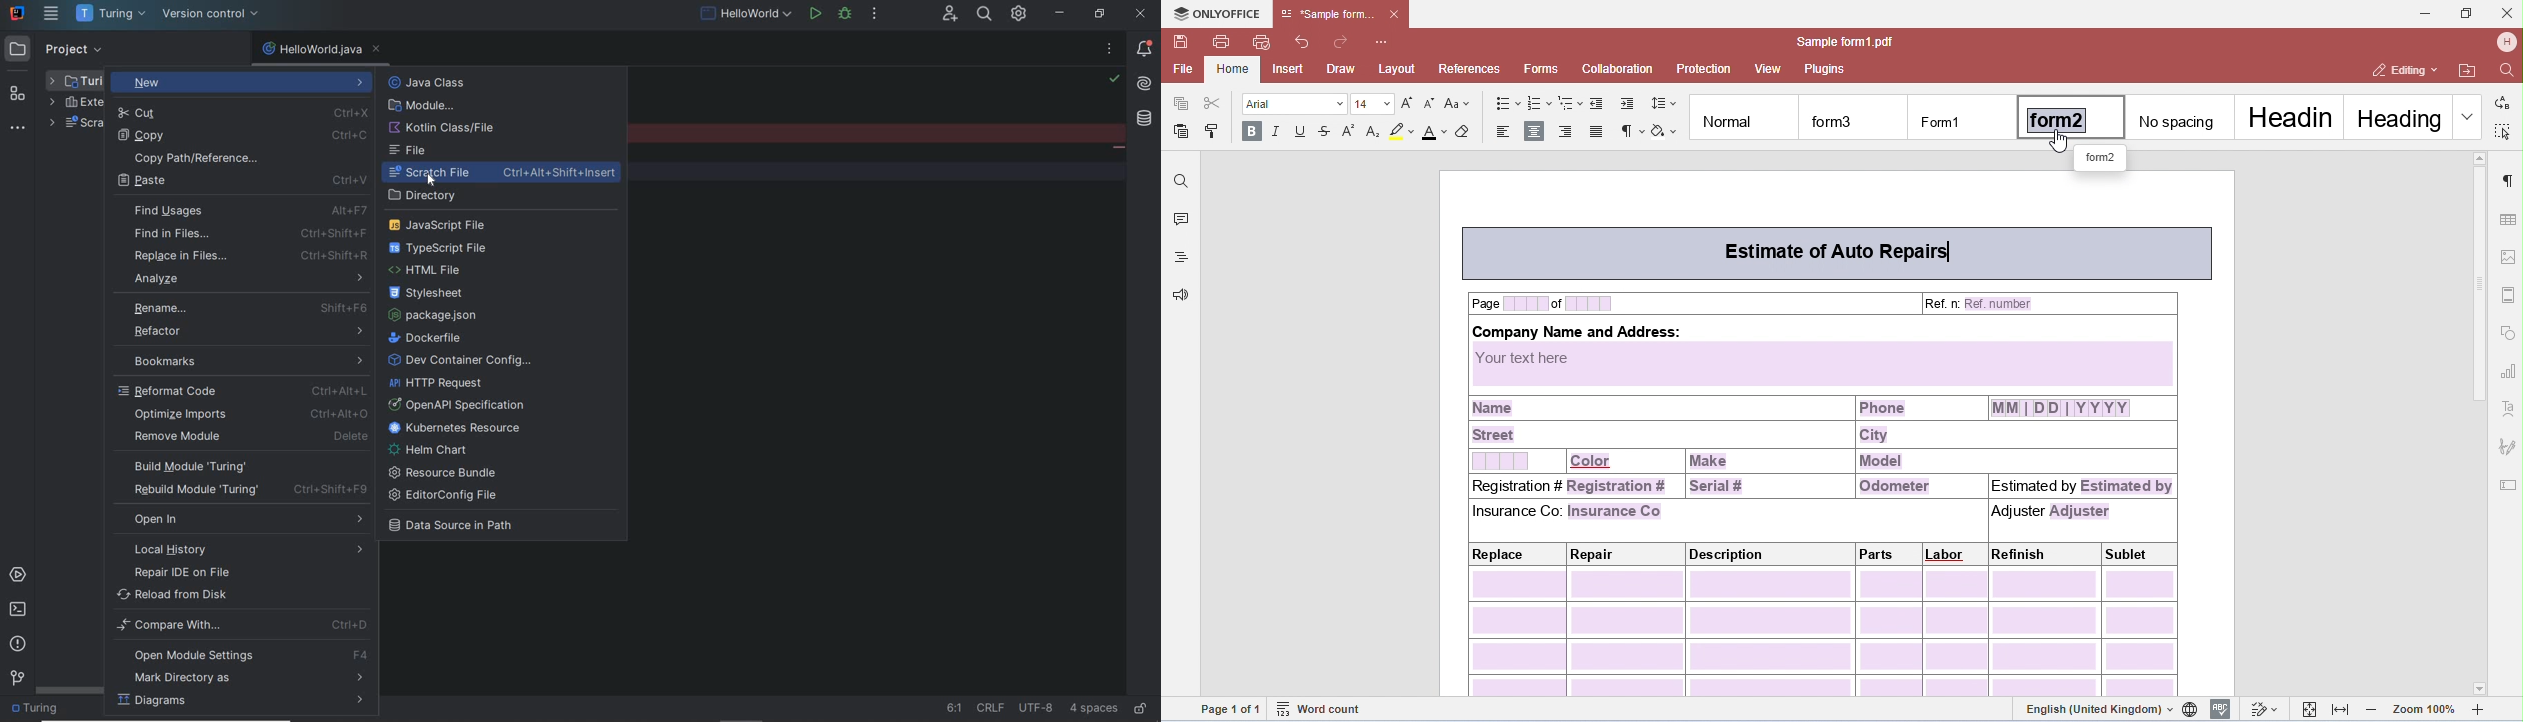 The image size is (2548, 728). I want to click on reload from disk, so click(241, 595).